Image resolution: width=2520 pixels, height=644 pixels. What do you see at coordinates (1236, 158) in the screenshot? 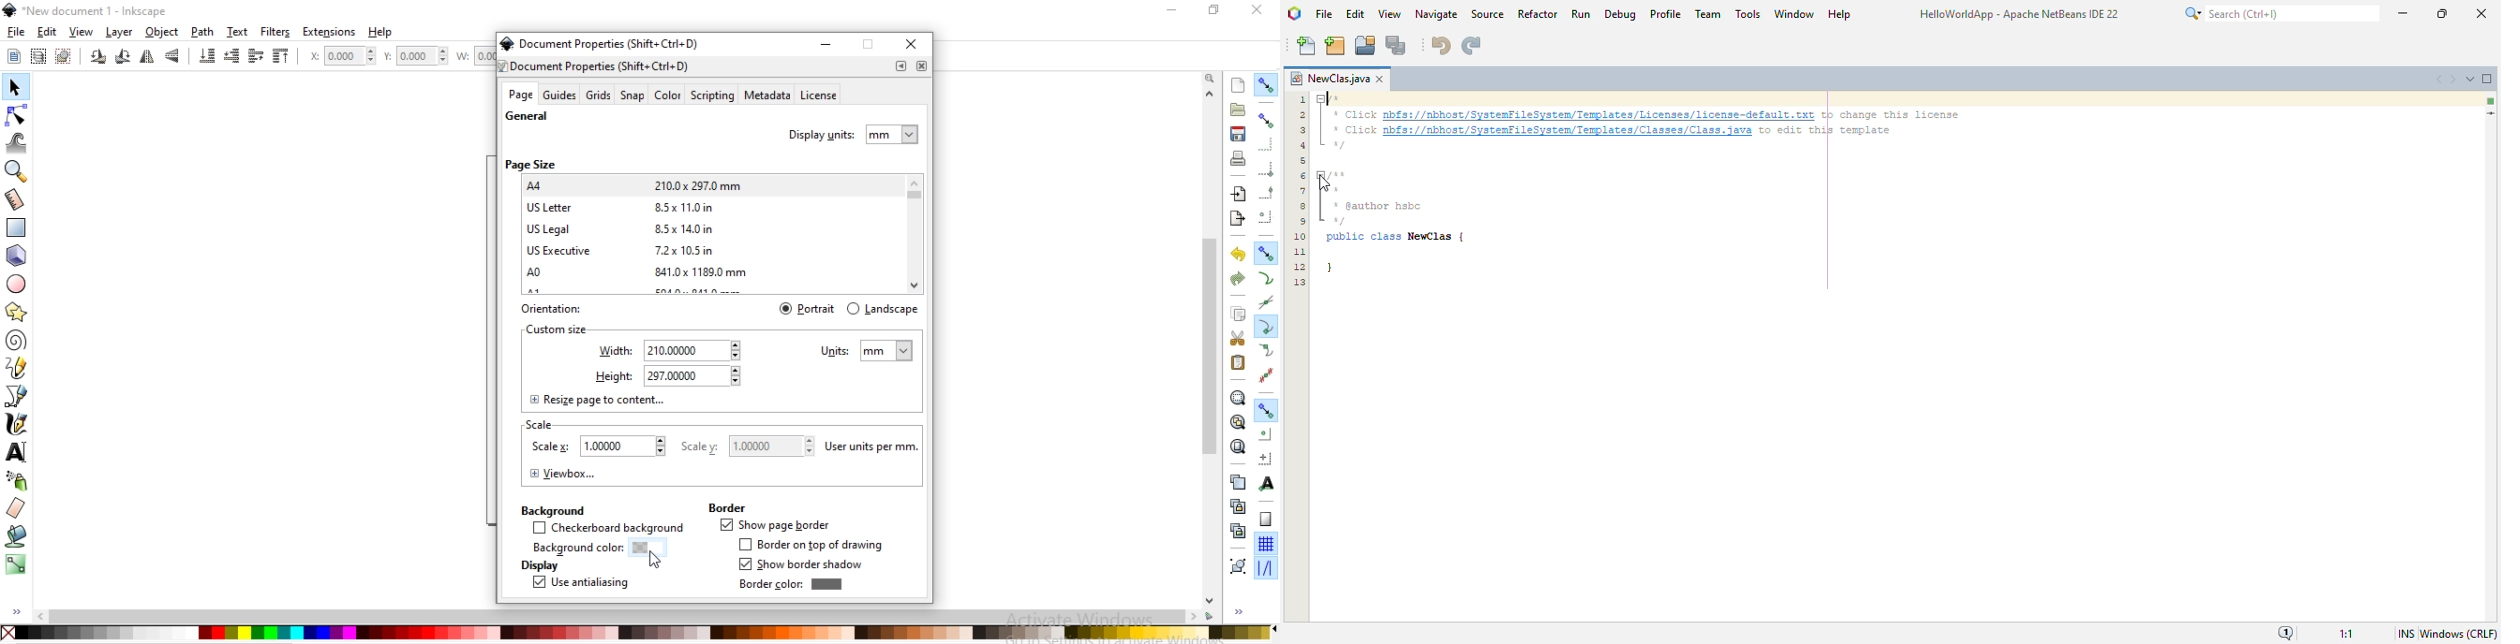
I see `print document` at bounding box center [1236, 158].